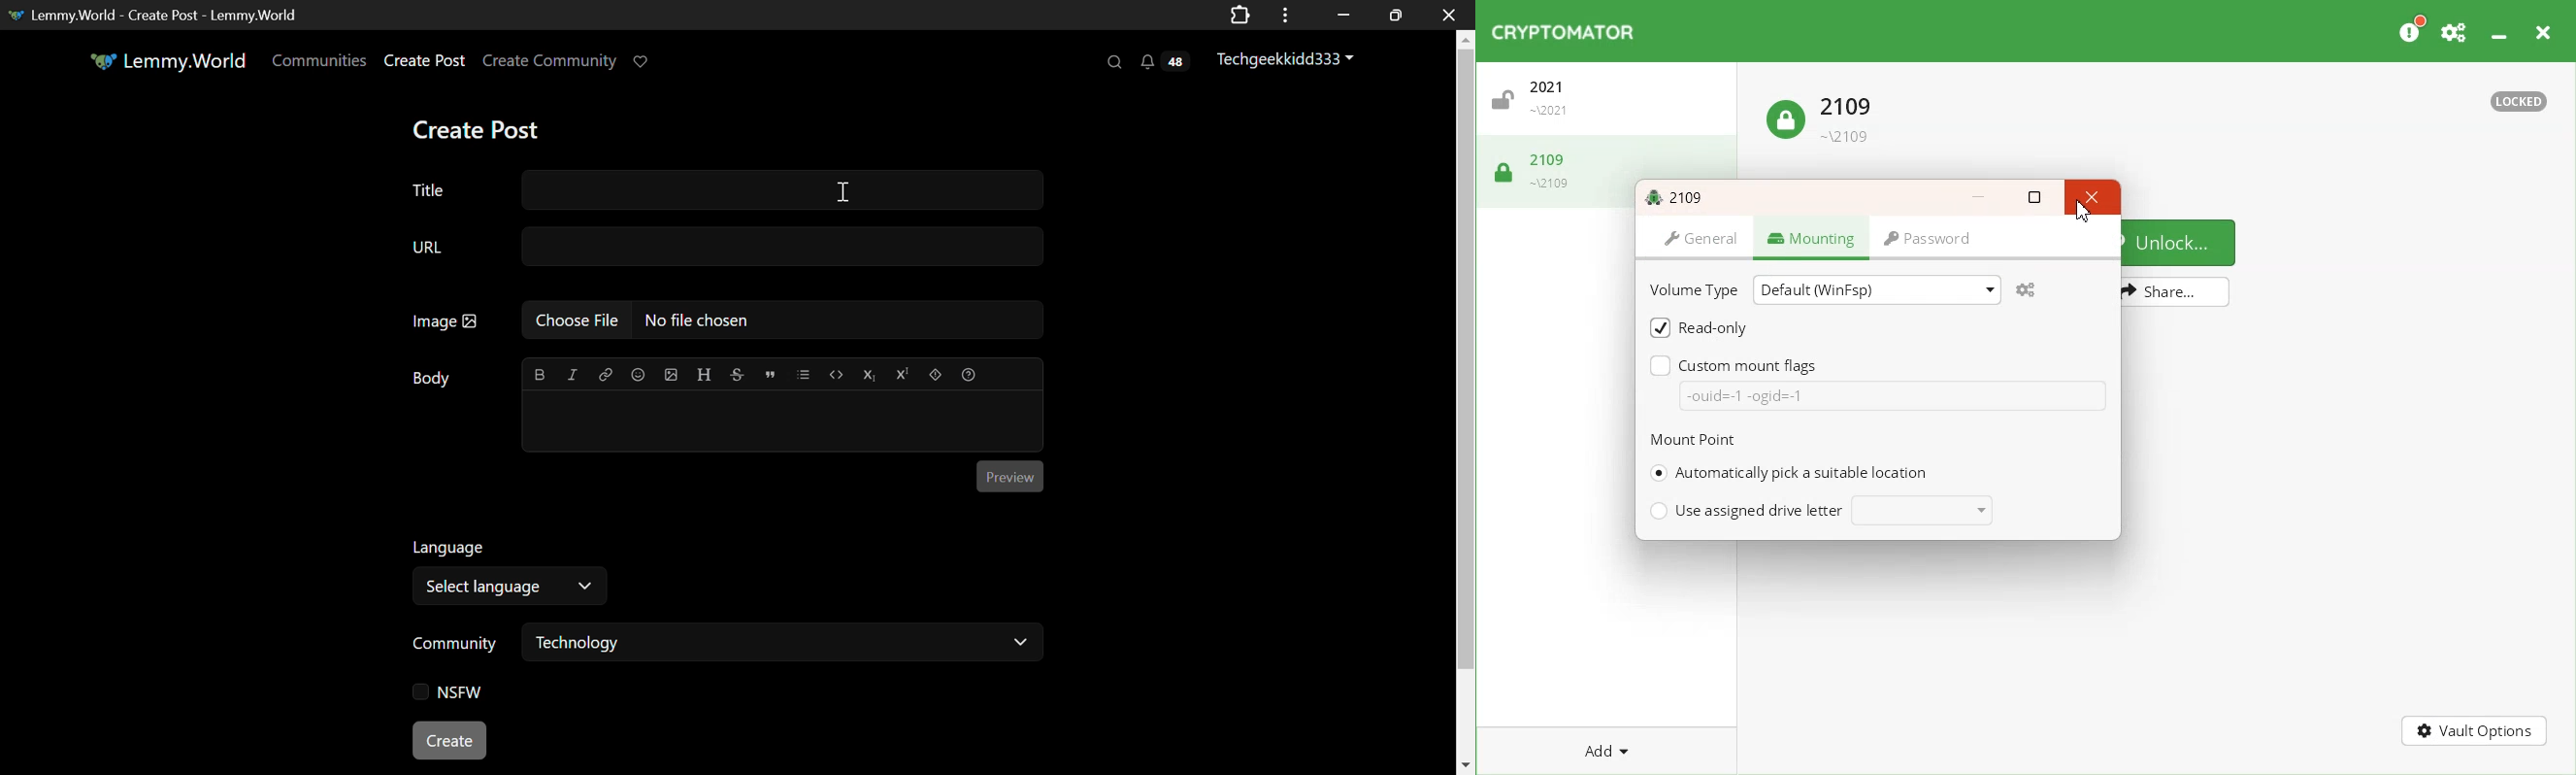 This screenshot has height=784, width=2576. Describe the element at coordinates (834, 374) in the screenshot. I see `code` at that location.